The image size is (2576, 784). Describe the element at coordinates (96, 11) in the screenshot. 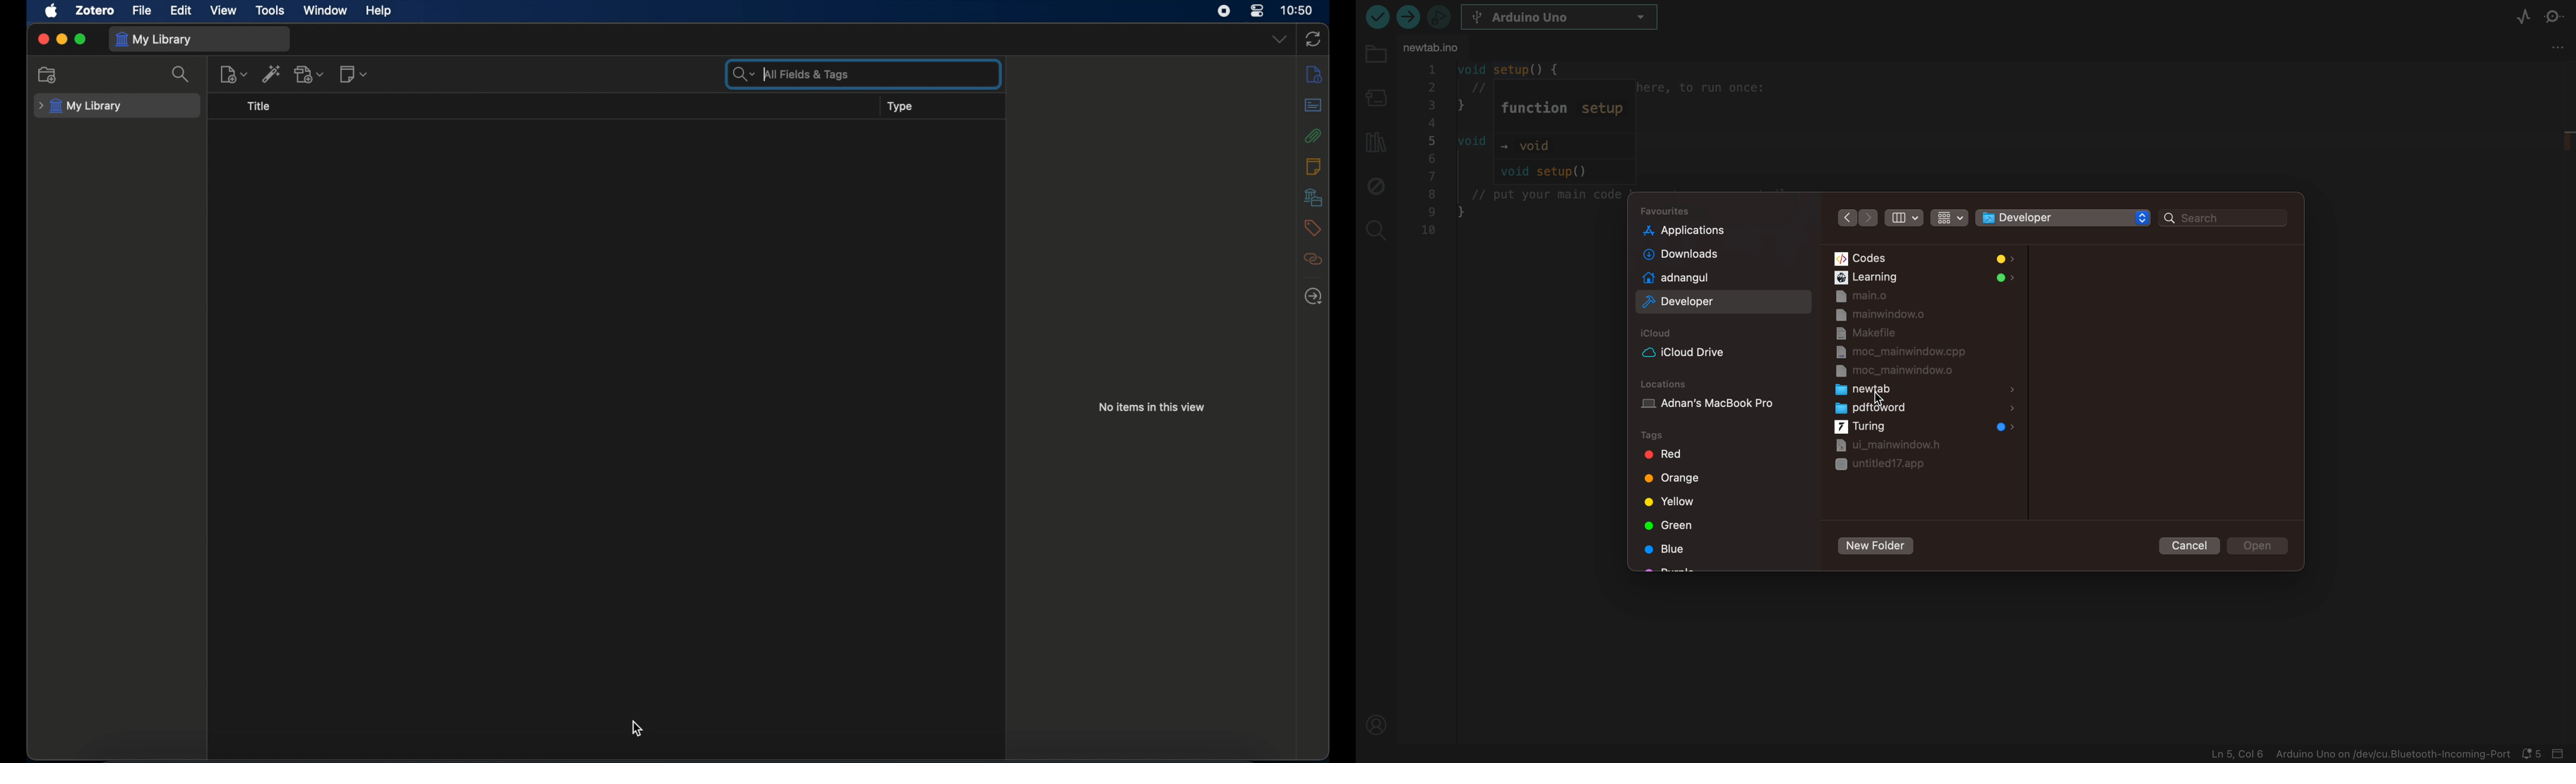

I see `zotero` at that location.